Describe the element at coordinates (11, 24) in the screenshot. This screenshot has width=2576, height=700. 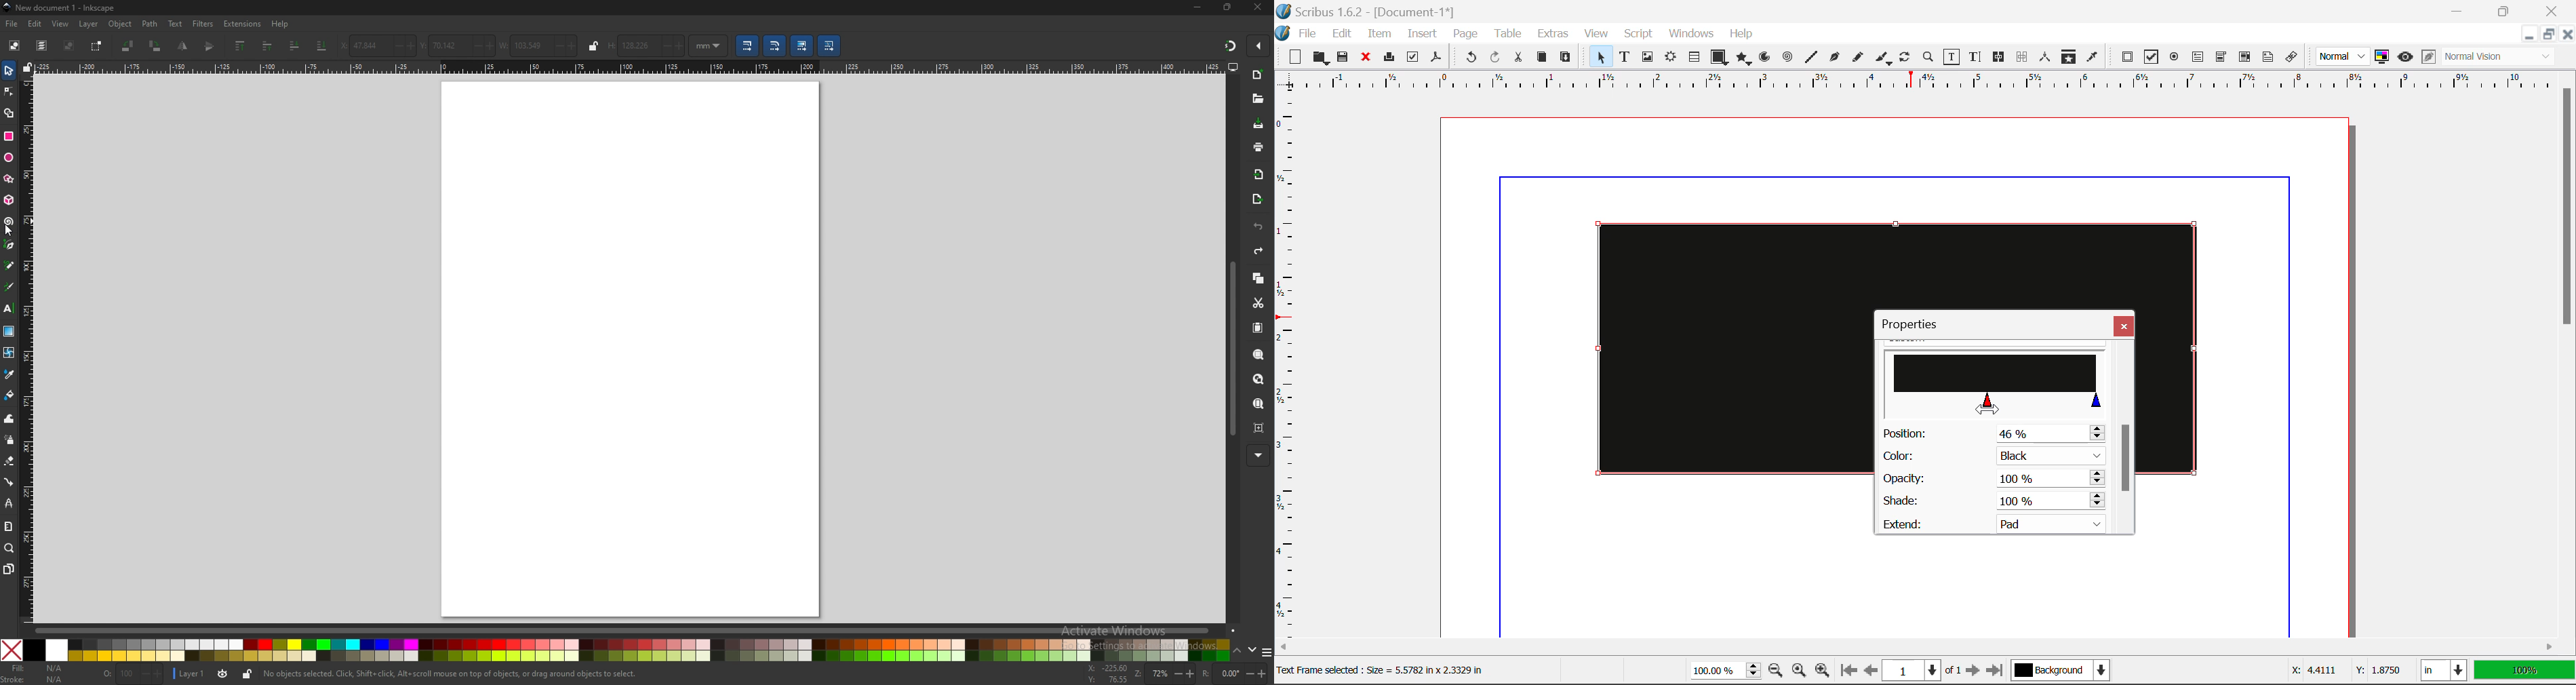
I see `file` at that location.